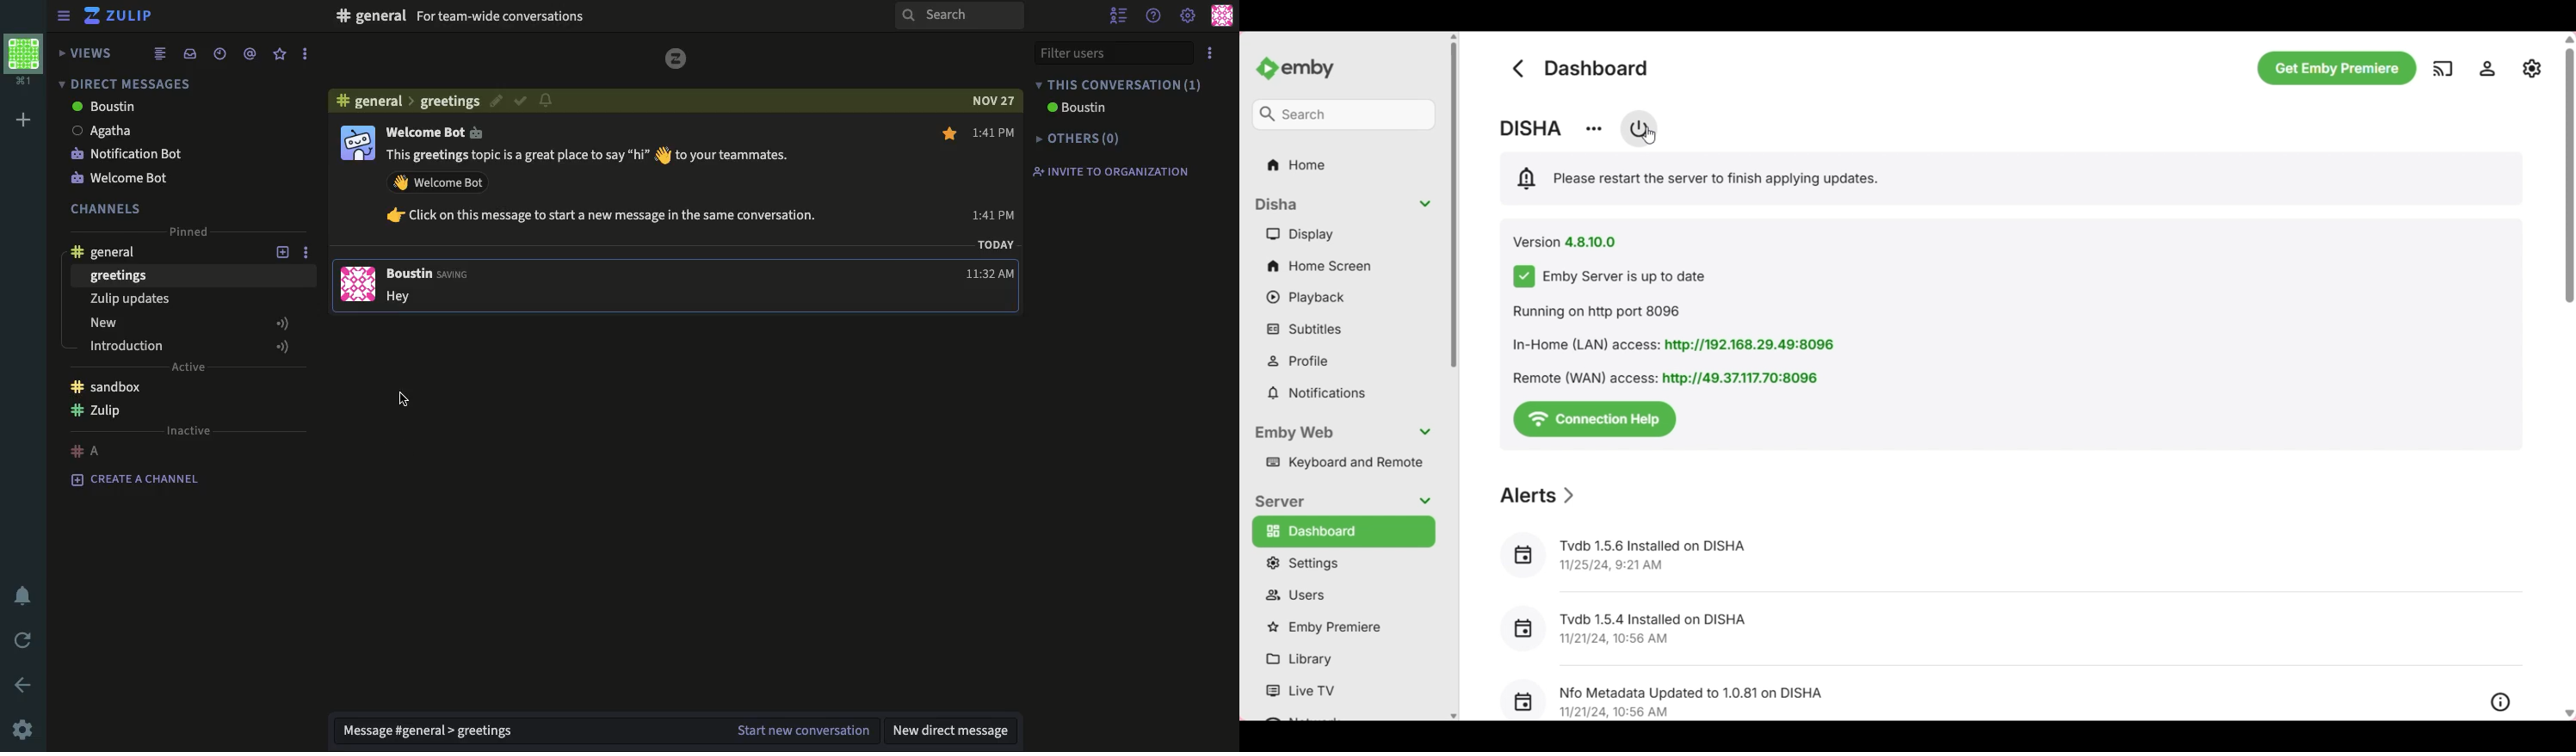 The width and height of the screenshot is (2576, 756). What do you see at coordinates (190, 232) in the screenshot?
I see `pinned` at bounding box center [190, 232].